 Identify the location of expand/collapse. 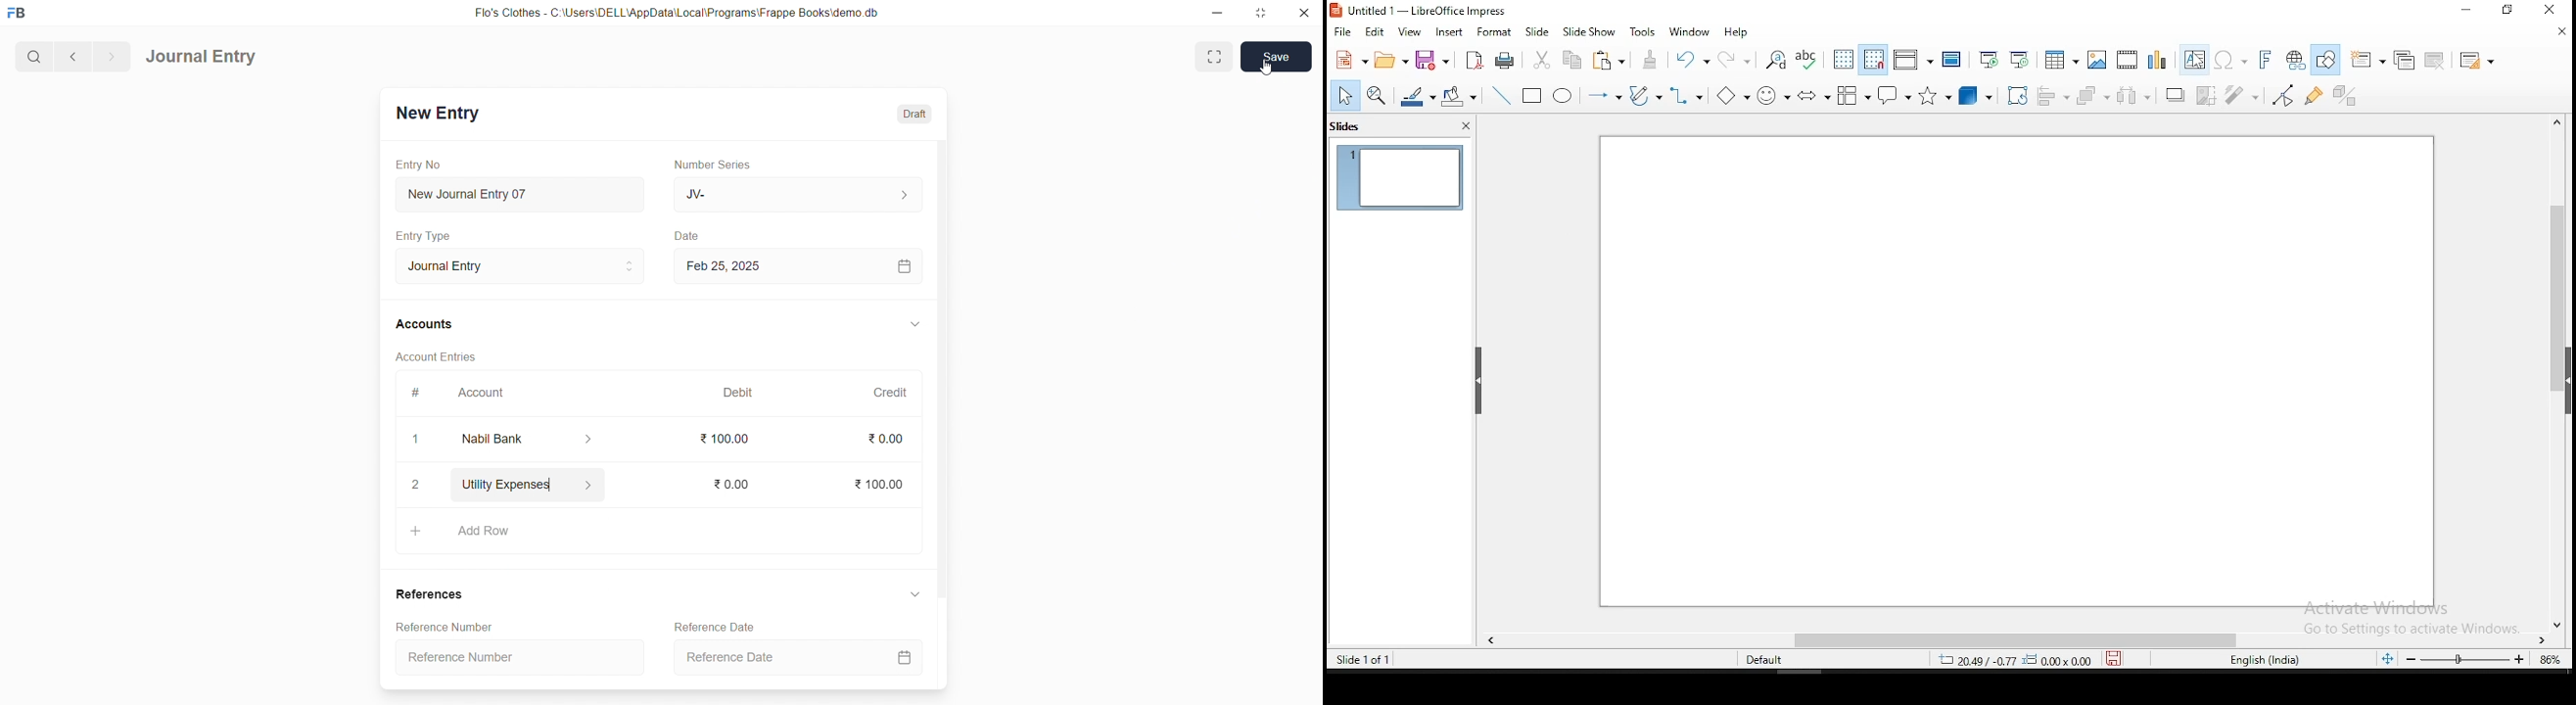
(909, 325).